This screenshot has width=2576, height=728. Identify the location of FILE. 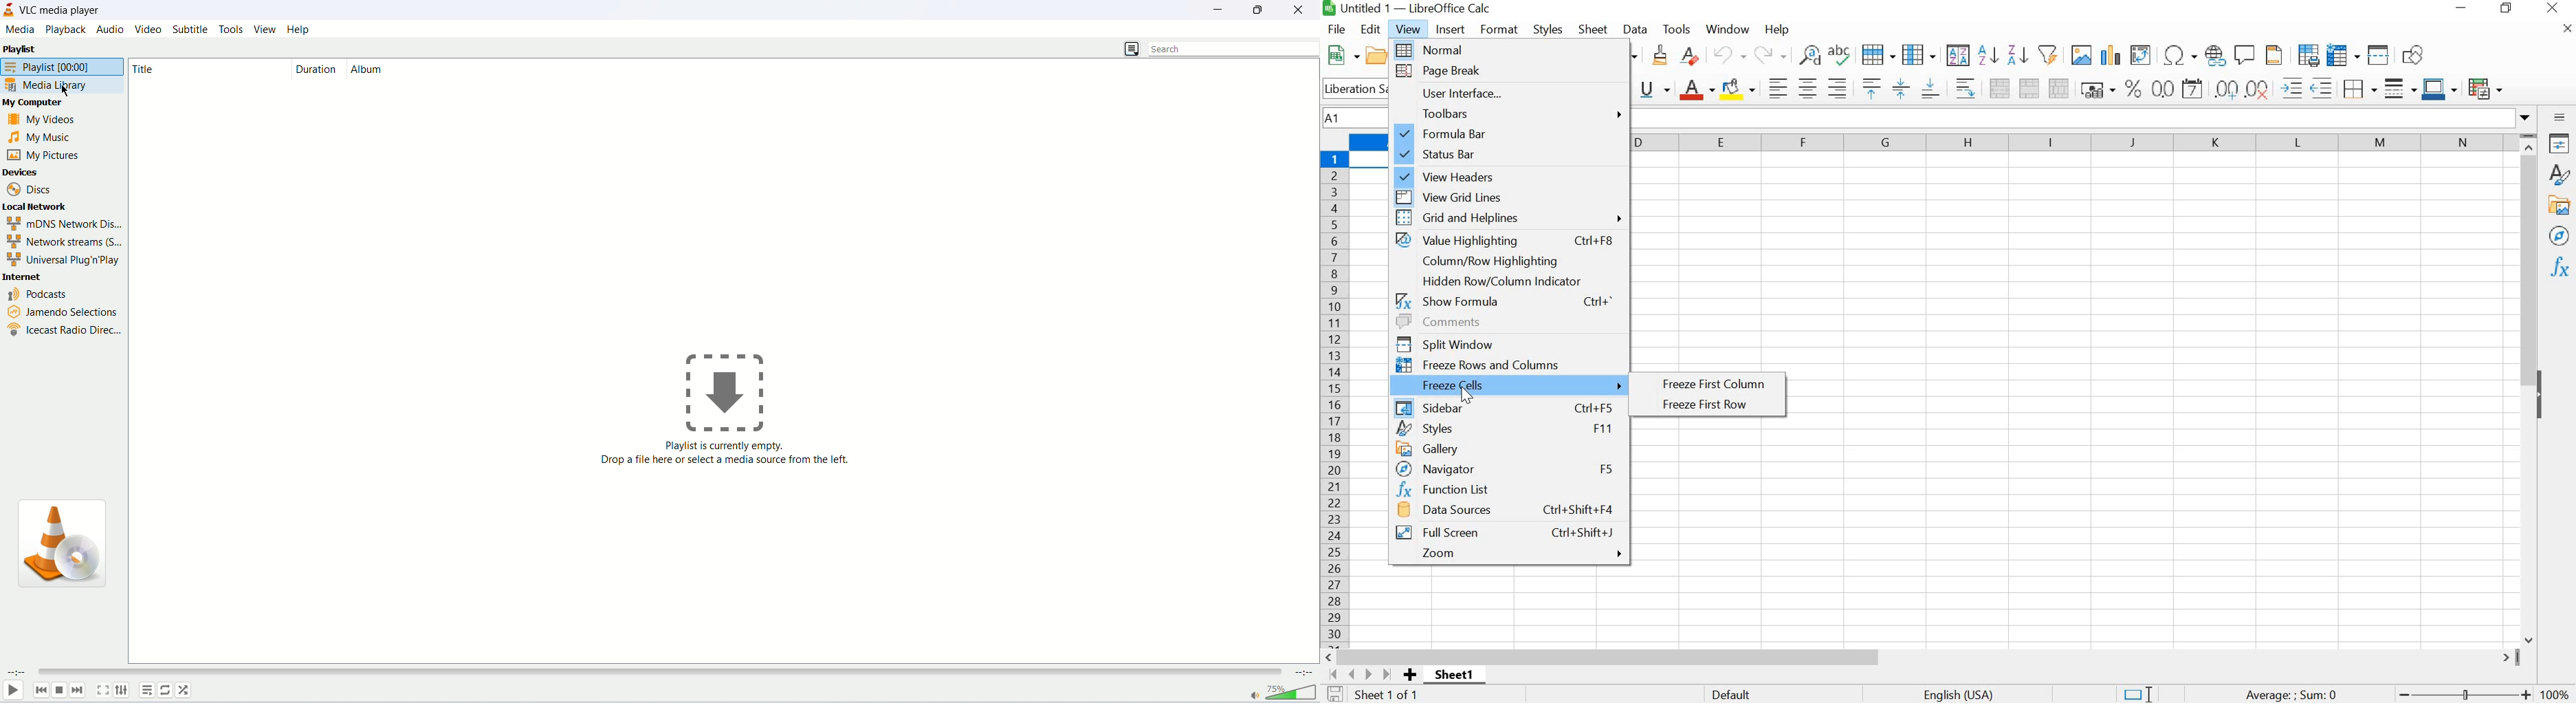
(1336, 29).